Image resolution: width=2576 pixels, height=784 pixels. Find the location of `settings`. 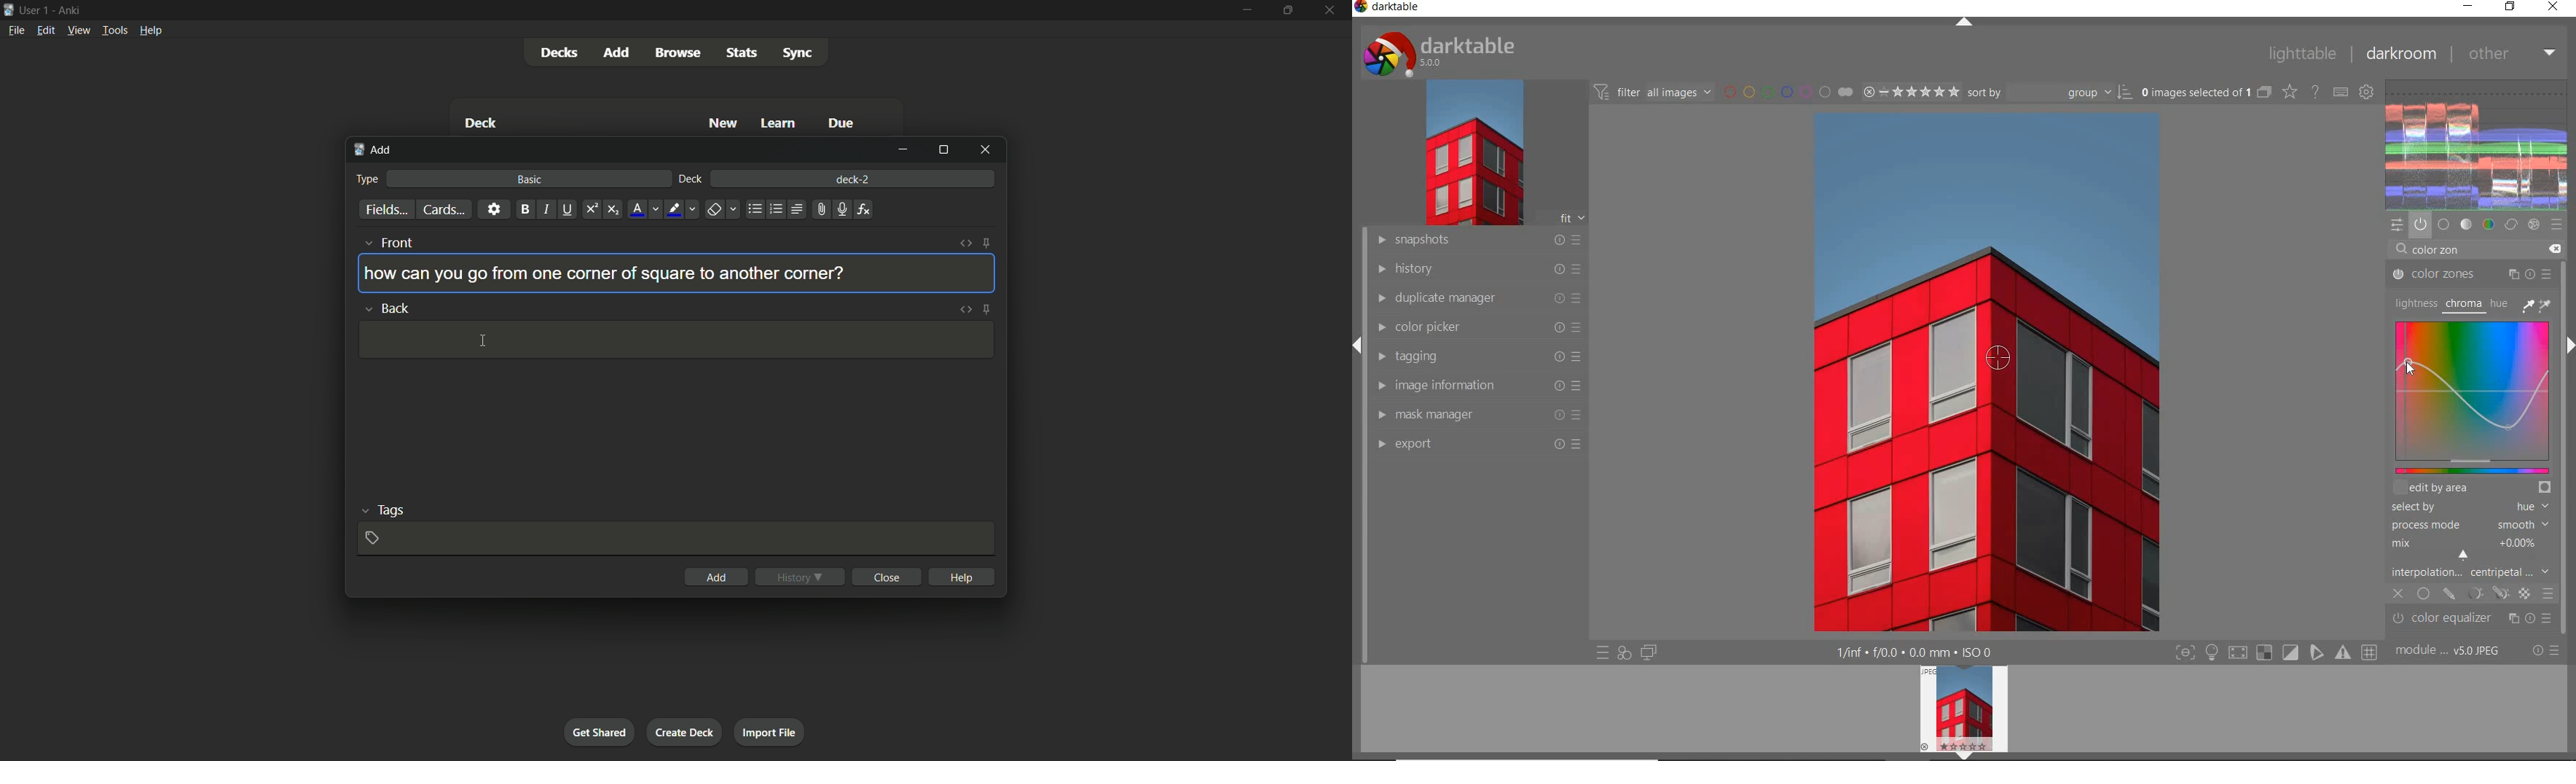

settings is located at coordinates (494, 210).